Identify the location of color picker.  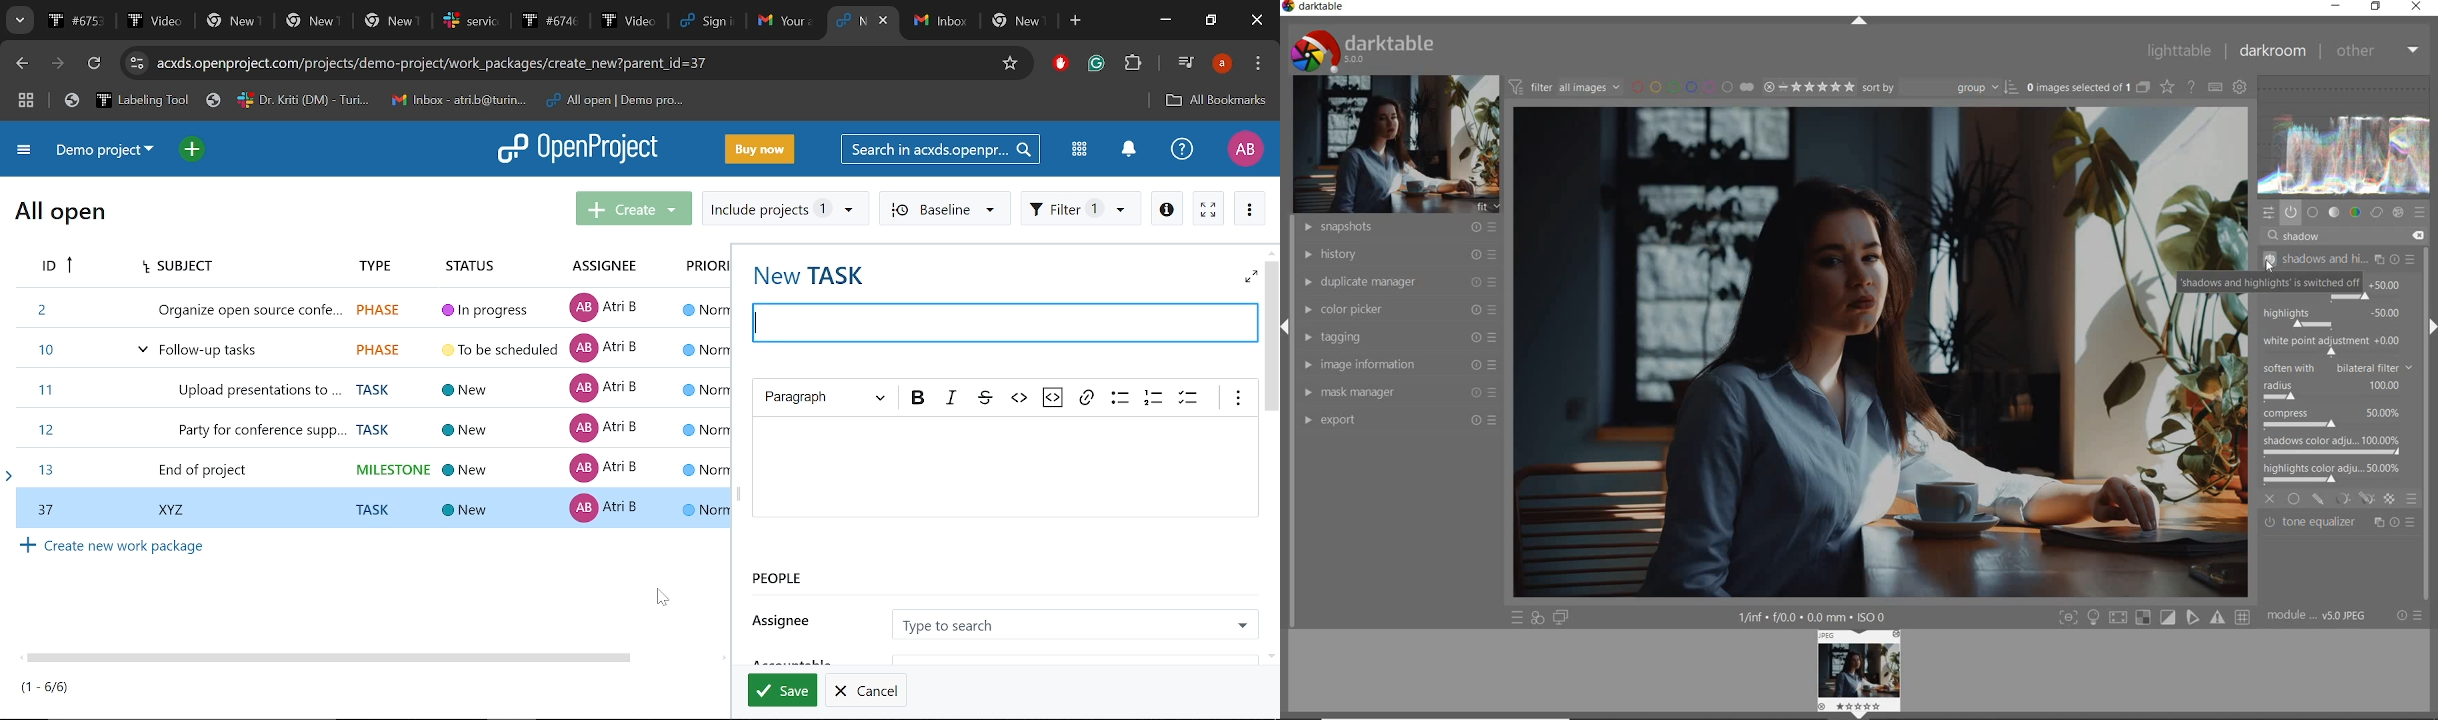
(1399, 310).